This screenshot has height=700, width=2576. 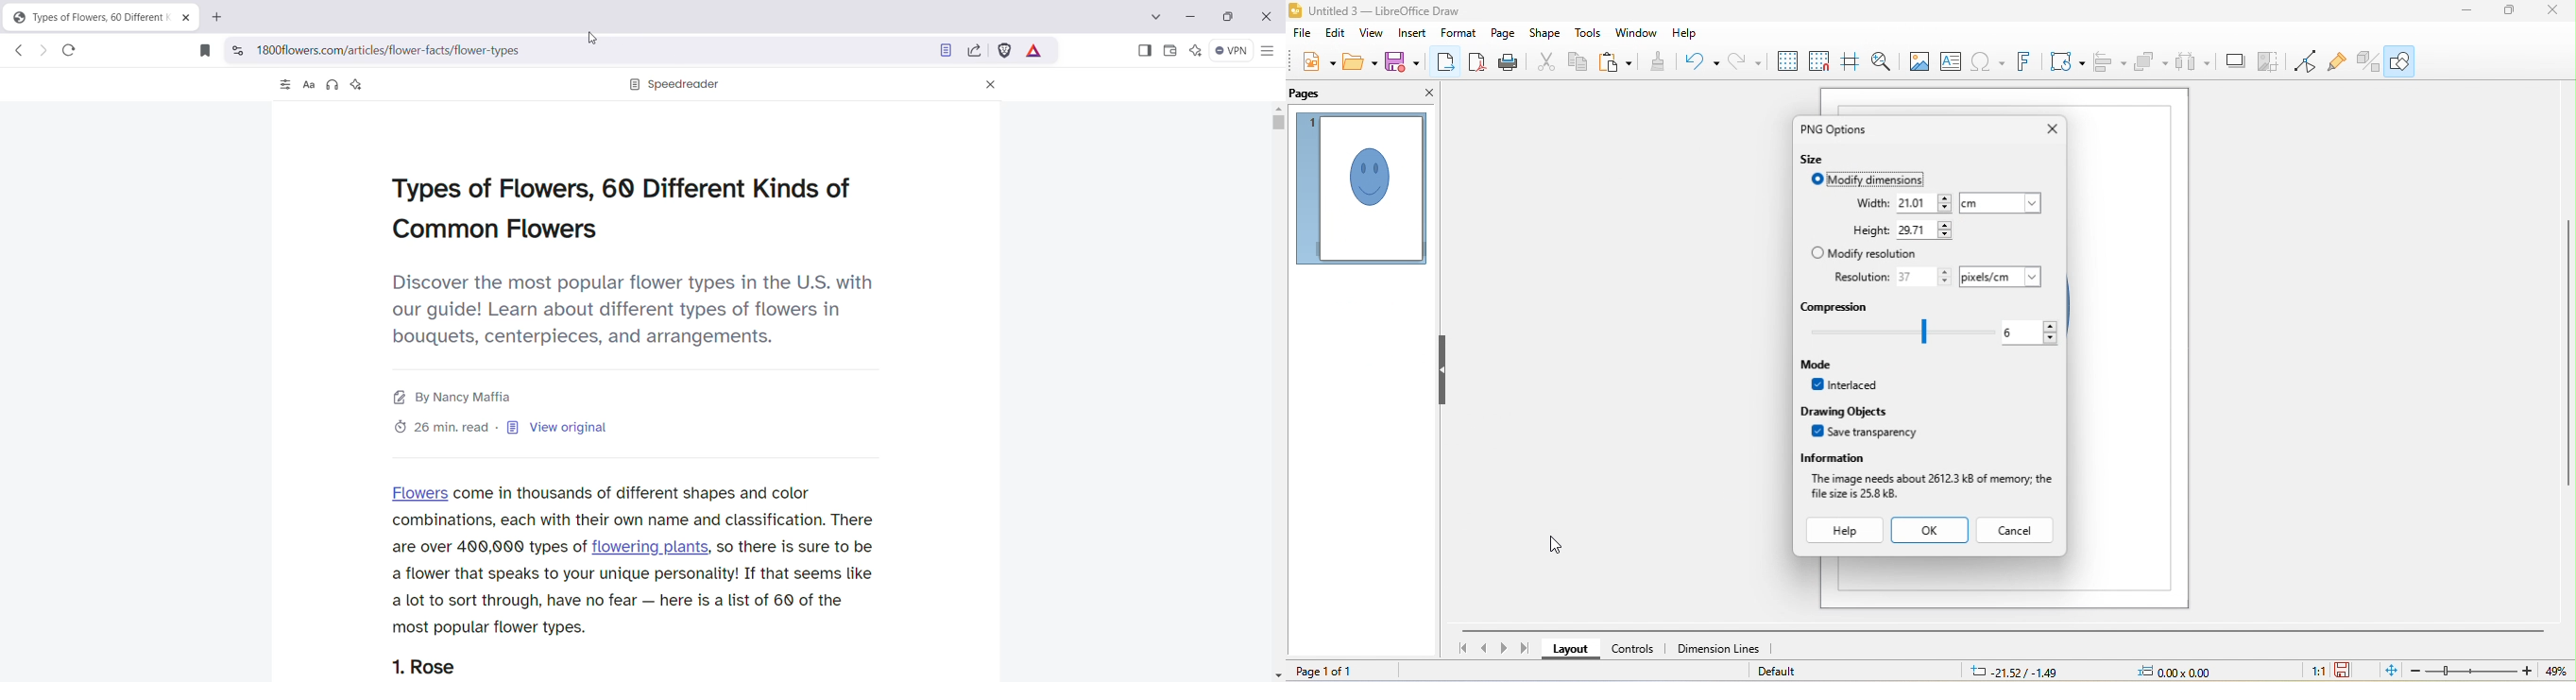 What do you see at coordinates (1430, 94) in the screenshot?
I see `close` at bounding box center [1430, 94].